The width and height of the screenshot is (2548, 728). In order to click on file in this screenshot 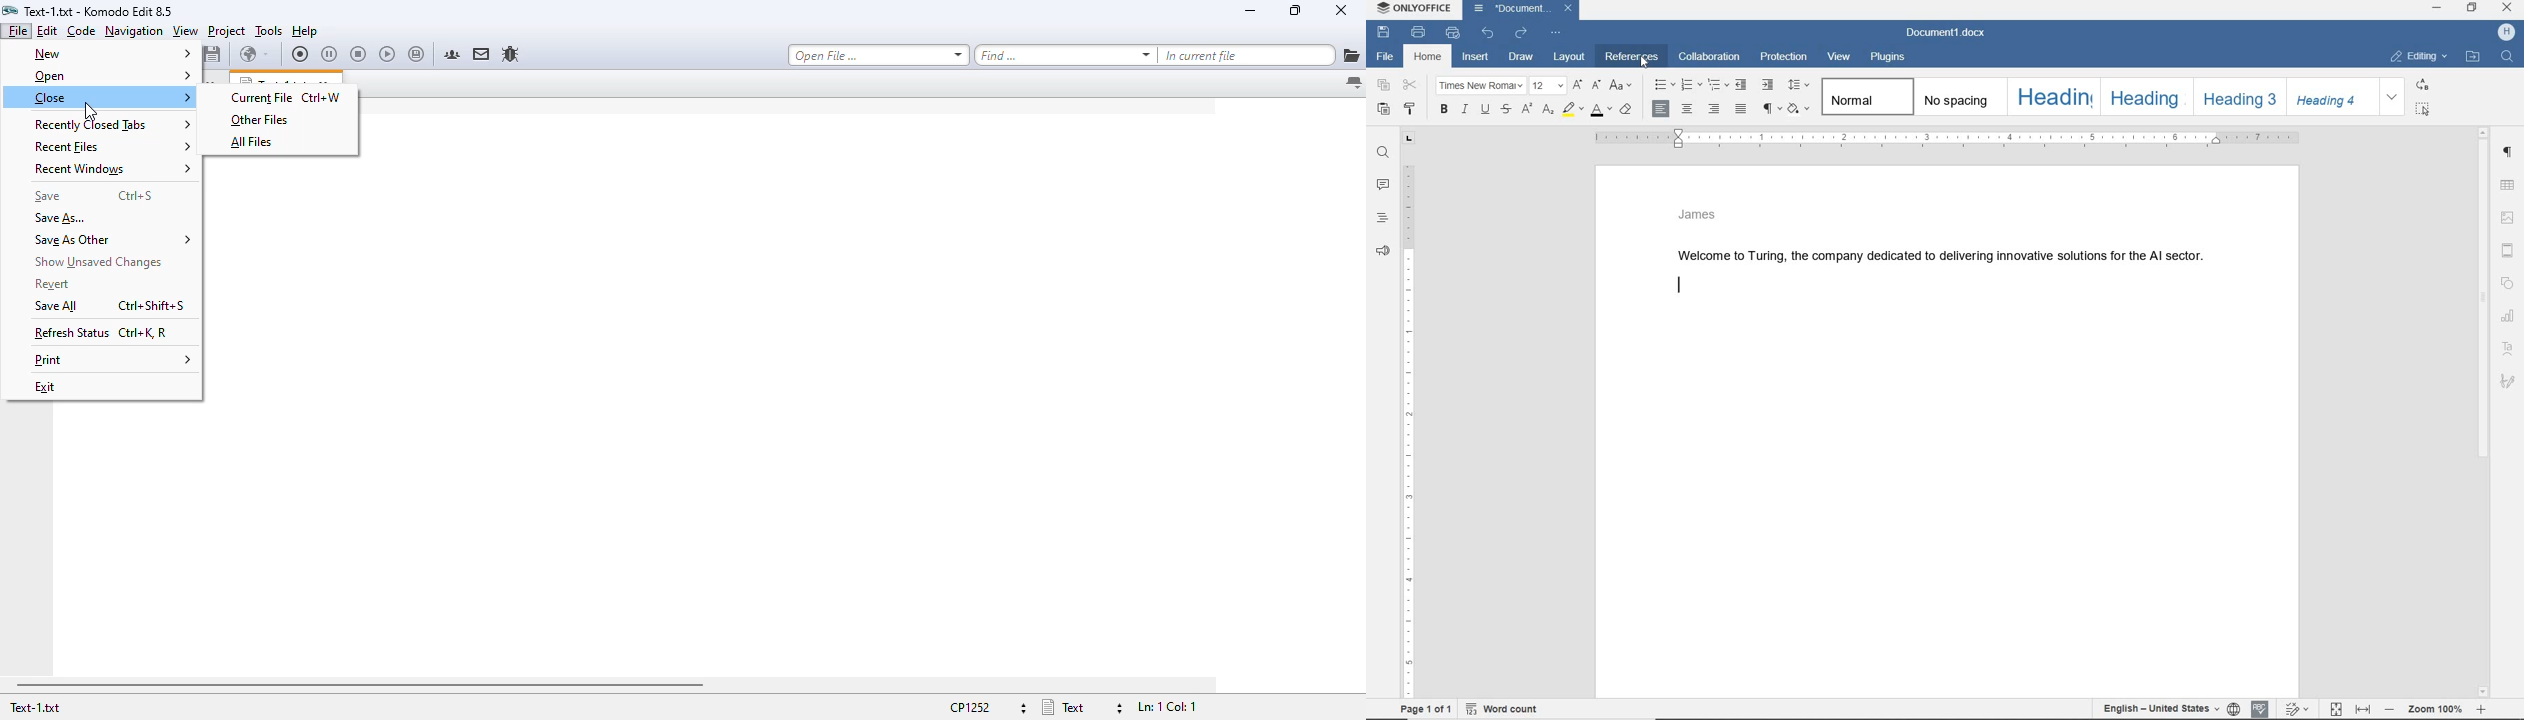, I will do `click(1385, 57)`.